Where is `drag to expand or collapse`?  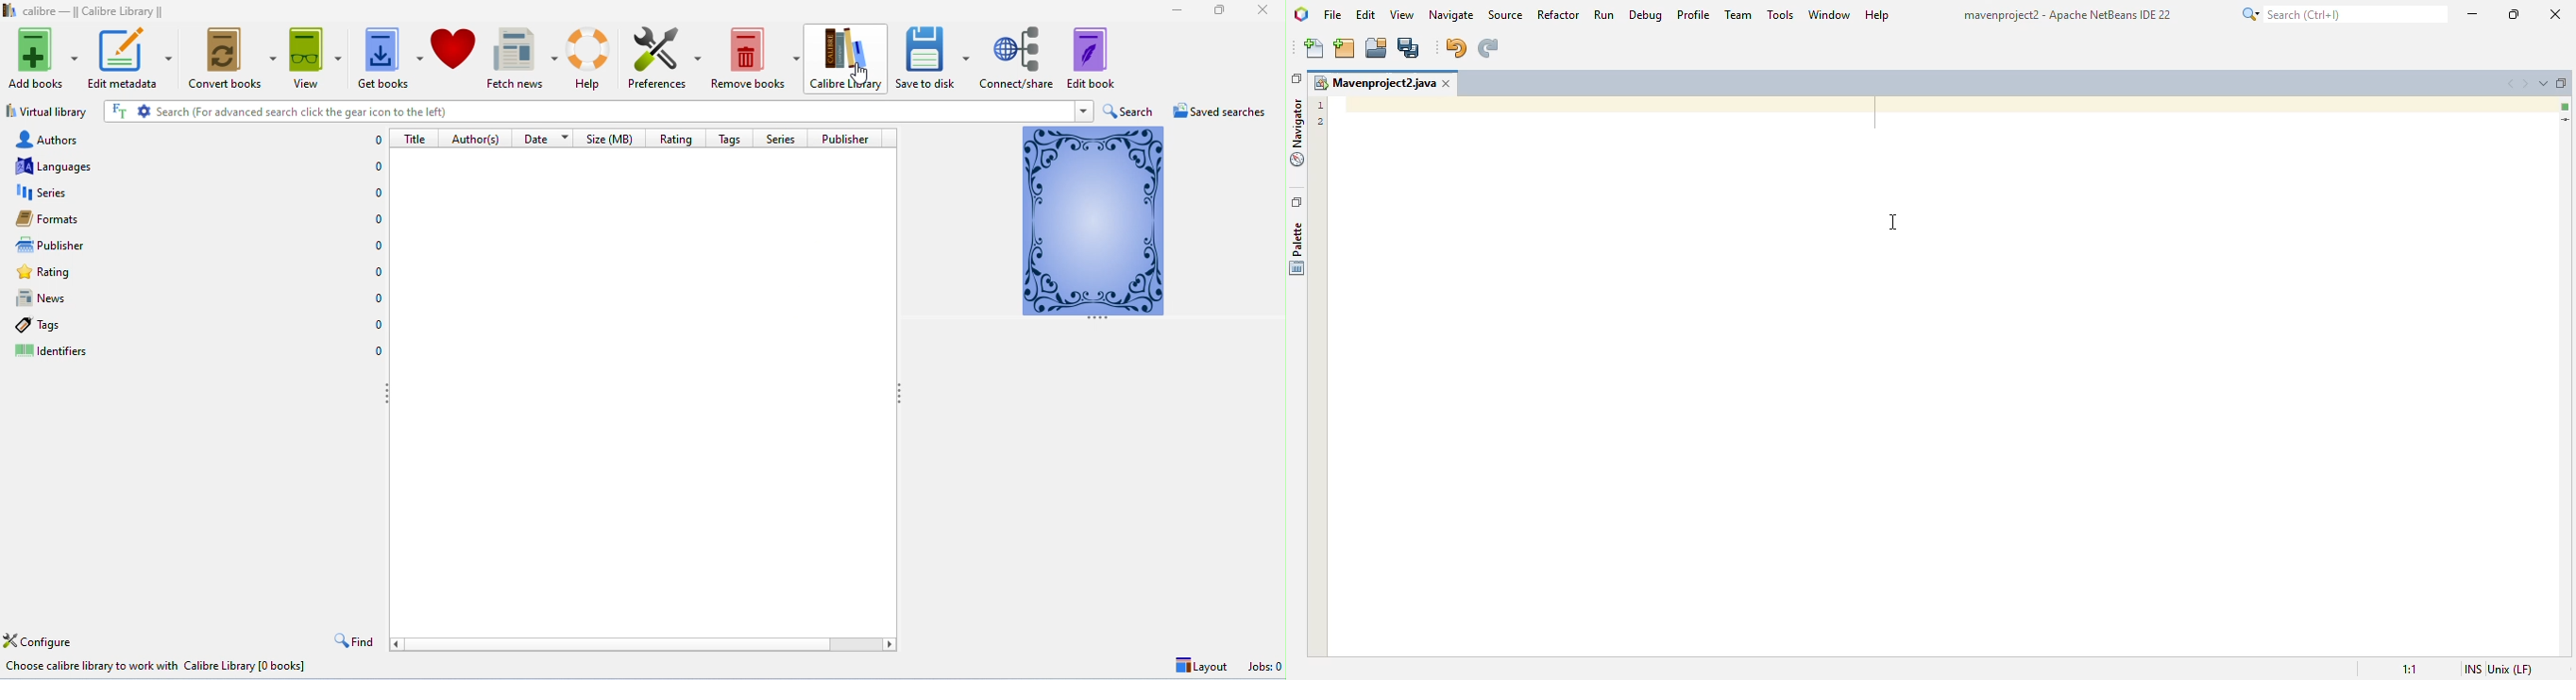
drag to expand or collapse is located at coordinates (902, 394).